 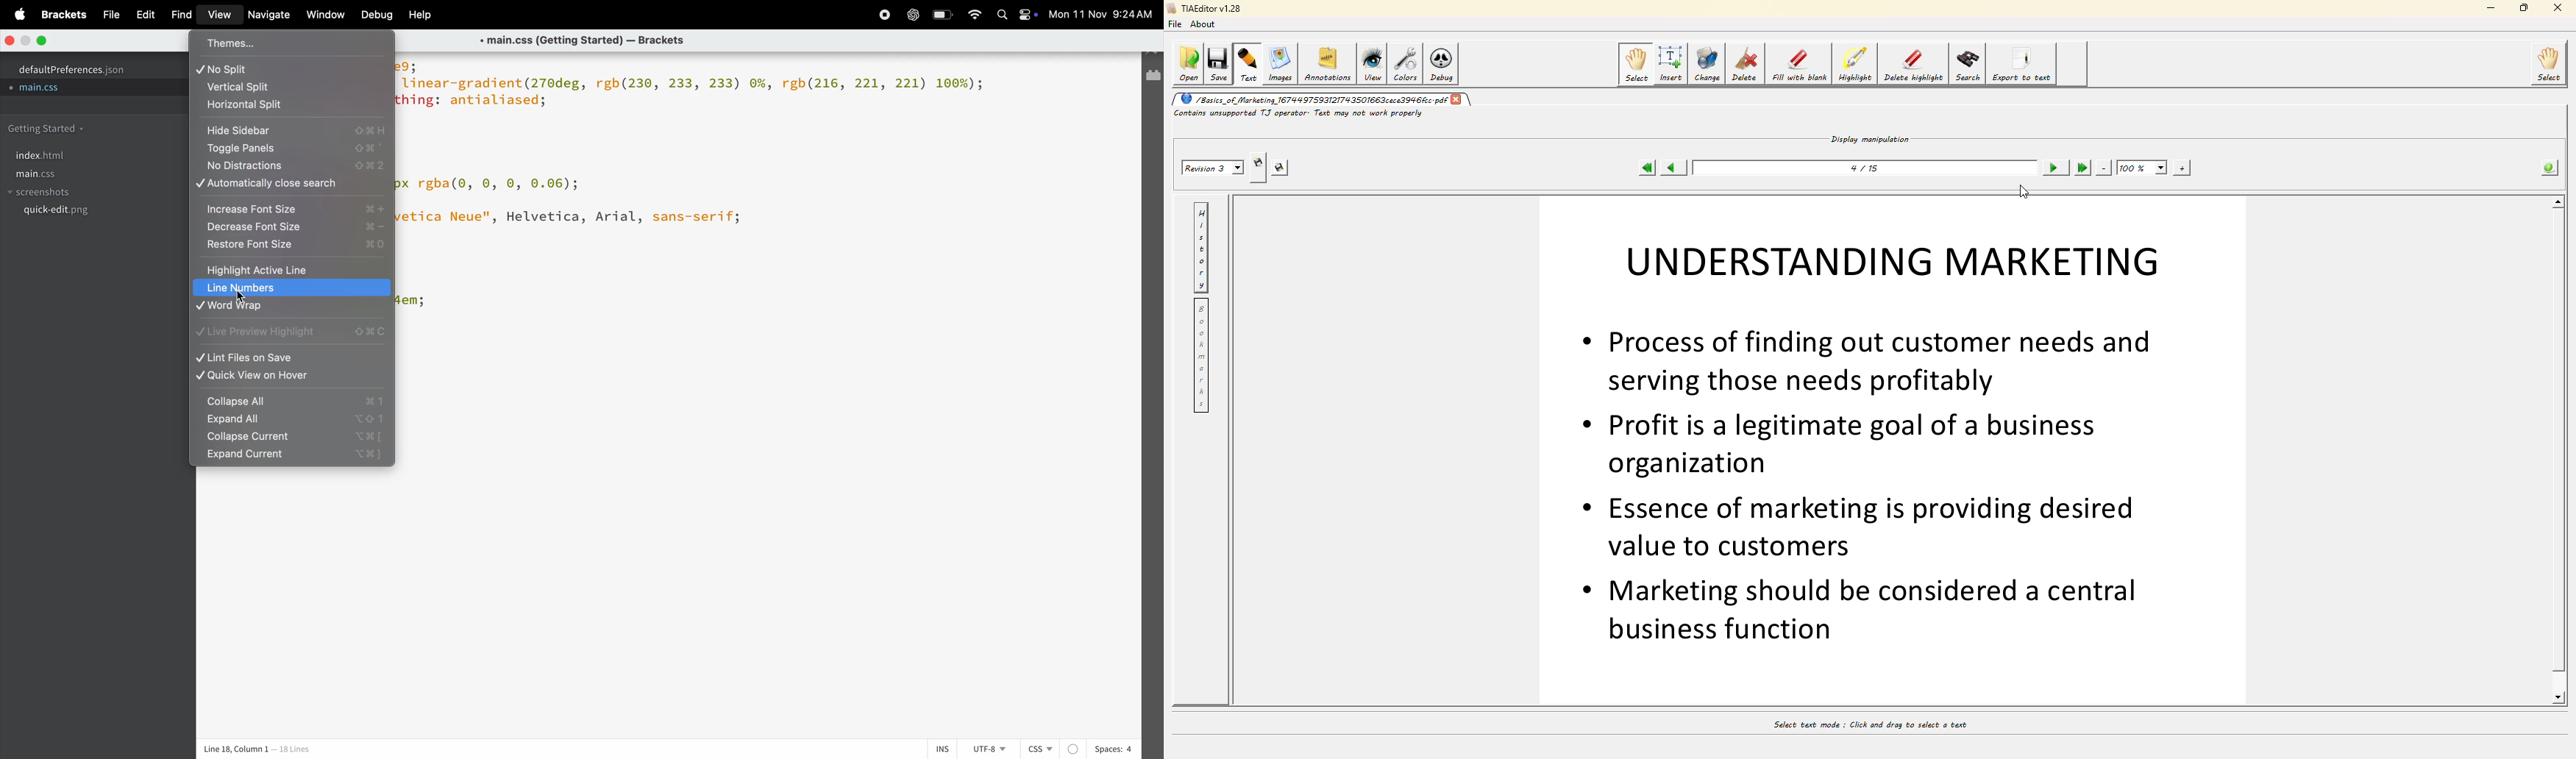 What do you see at coordinates (1968, 65) in the screenshot?
I see `search` at bounding box center [1968, 65].